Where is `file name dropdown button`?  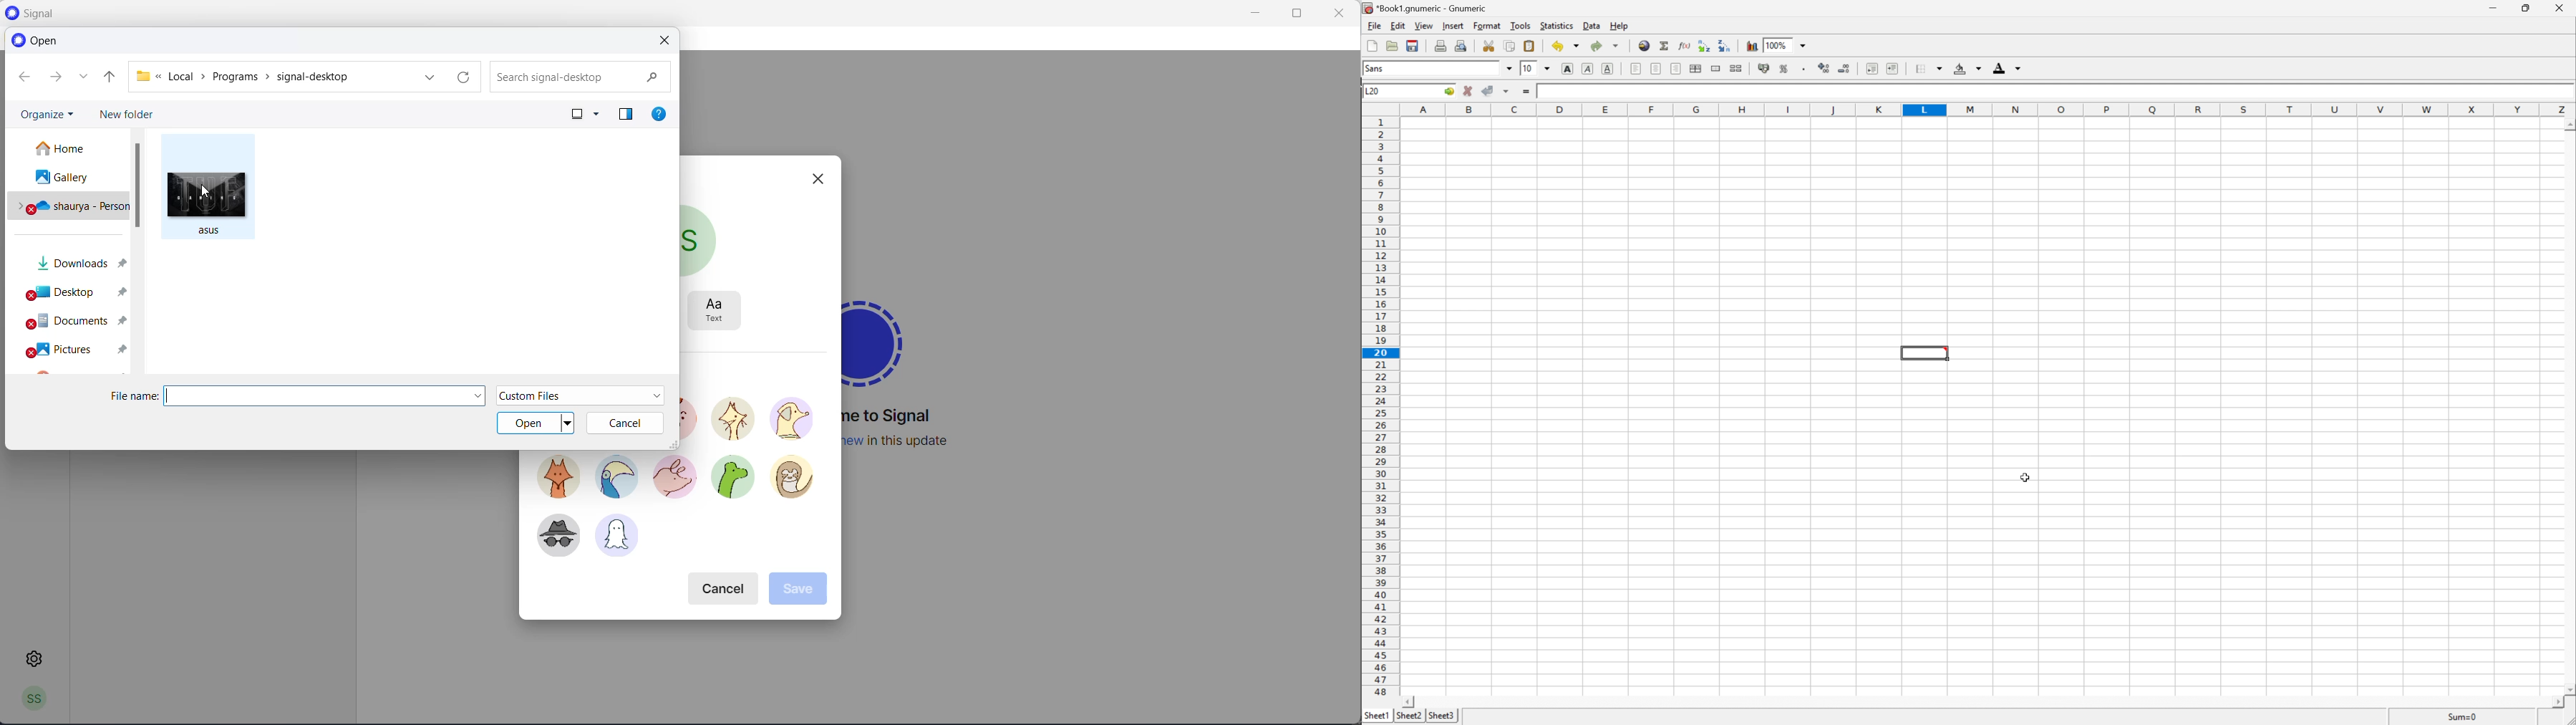 file name dropdown button is located at coordinates (478, 396).